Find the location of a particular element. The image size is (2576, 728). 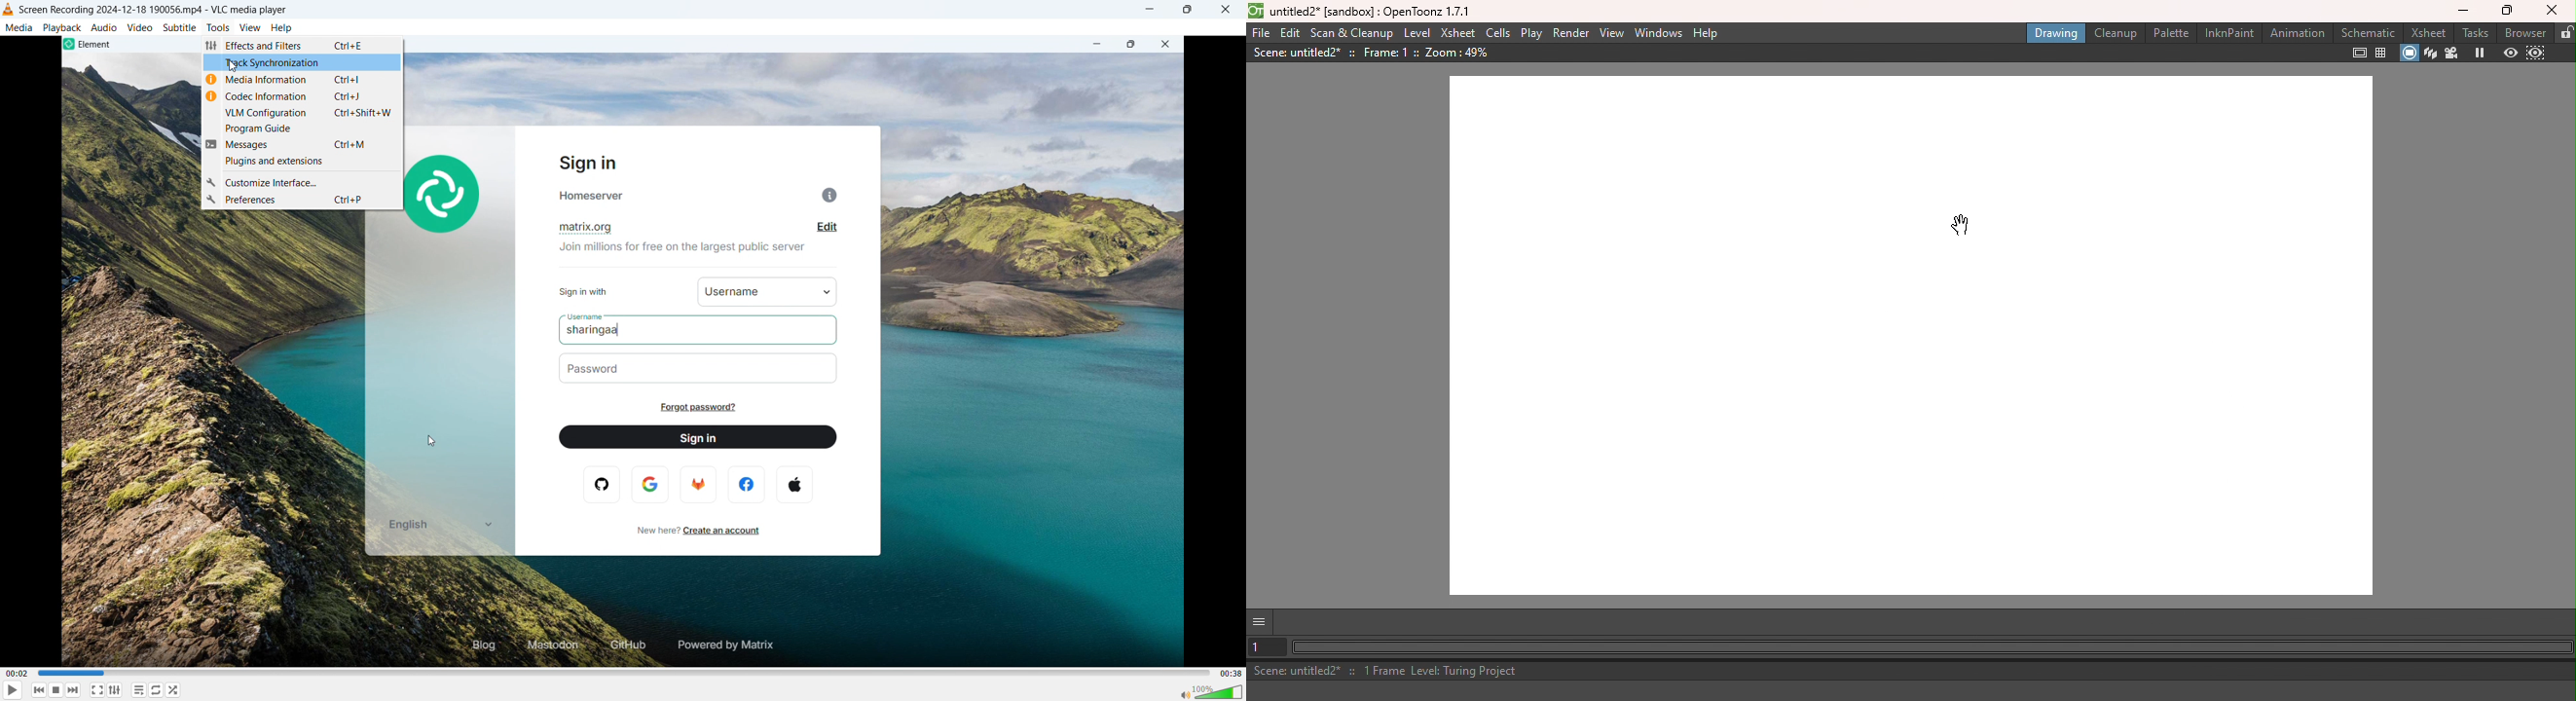

stop playing is located at coordinates (56, 690).